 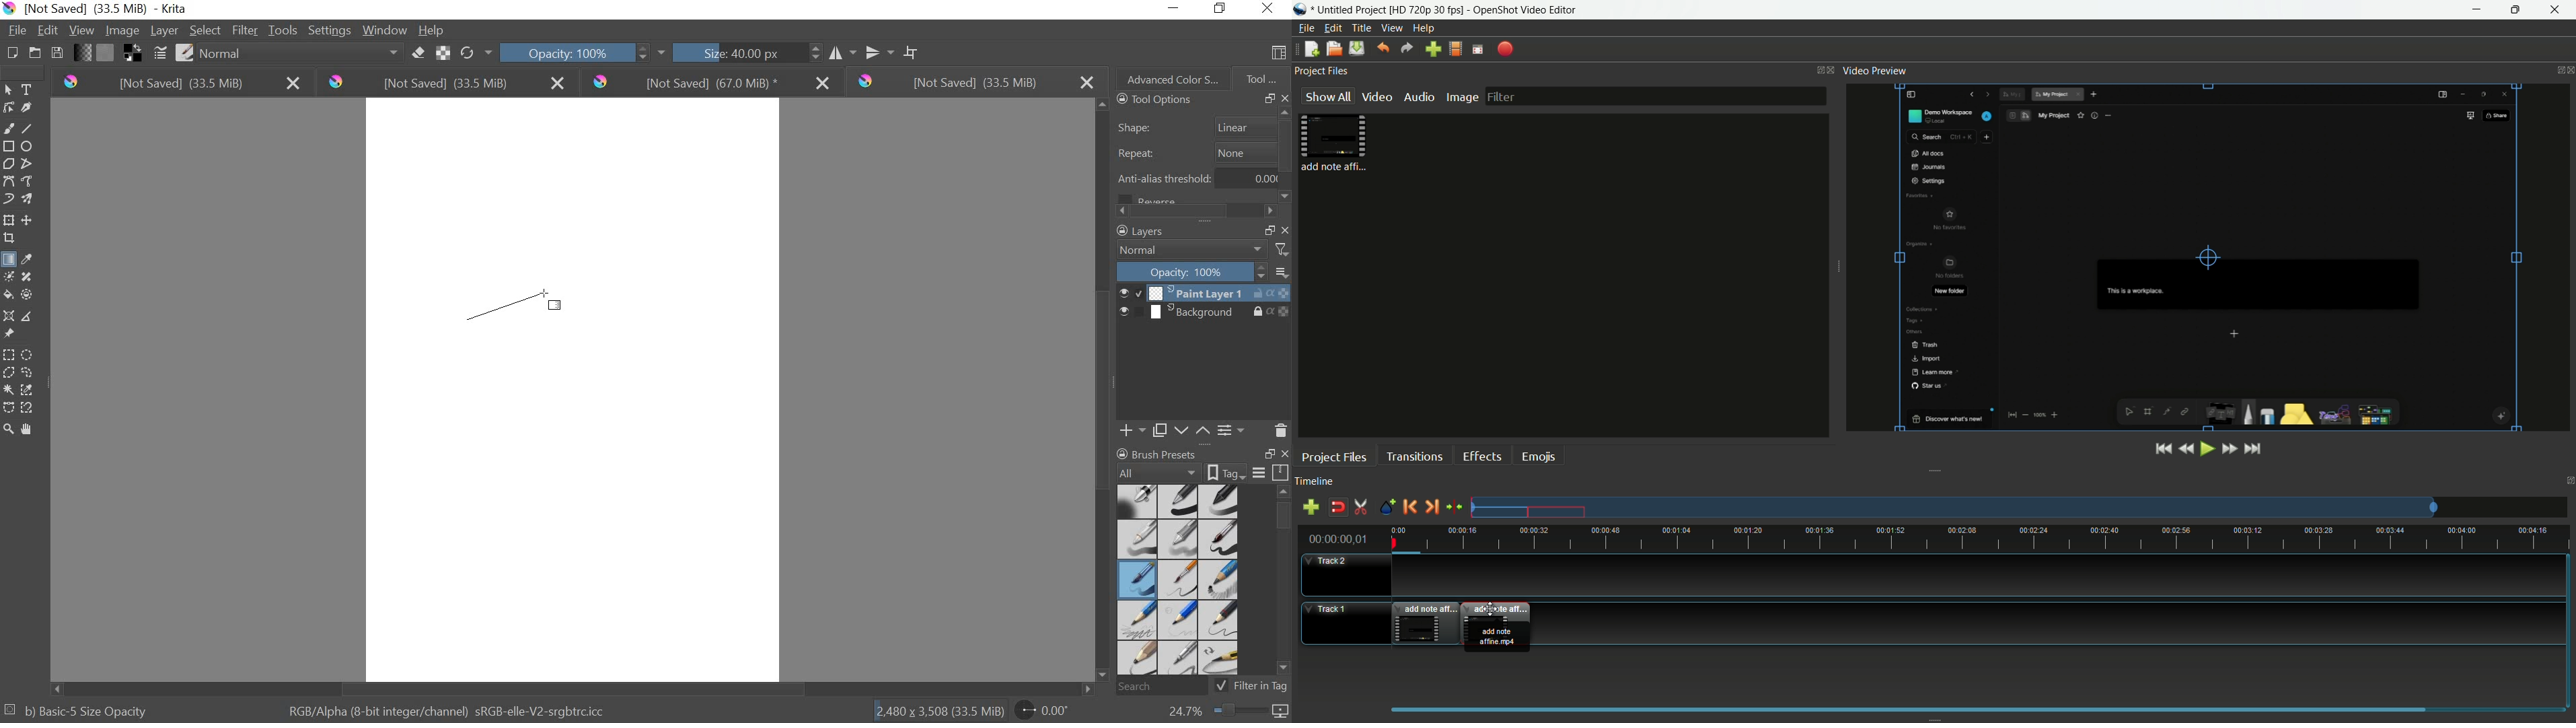 What do you see at coordinates (417, 55) in the screenshot?
I see `ERASER MODE` at bounding box center [417, 55].